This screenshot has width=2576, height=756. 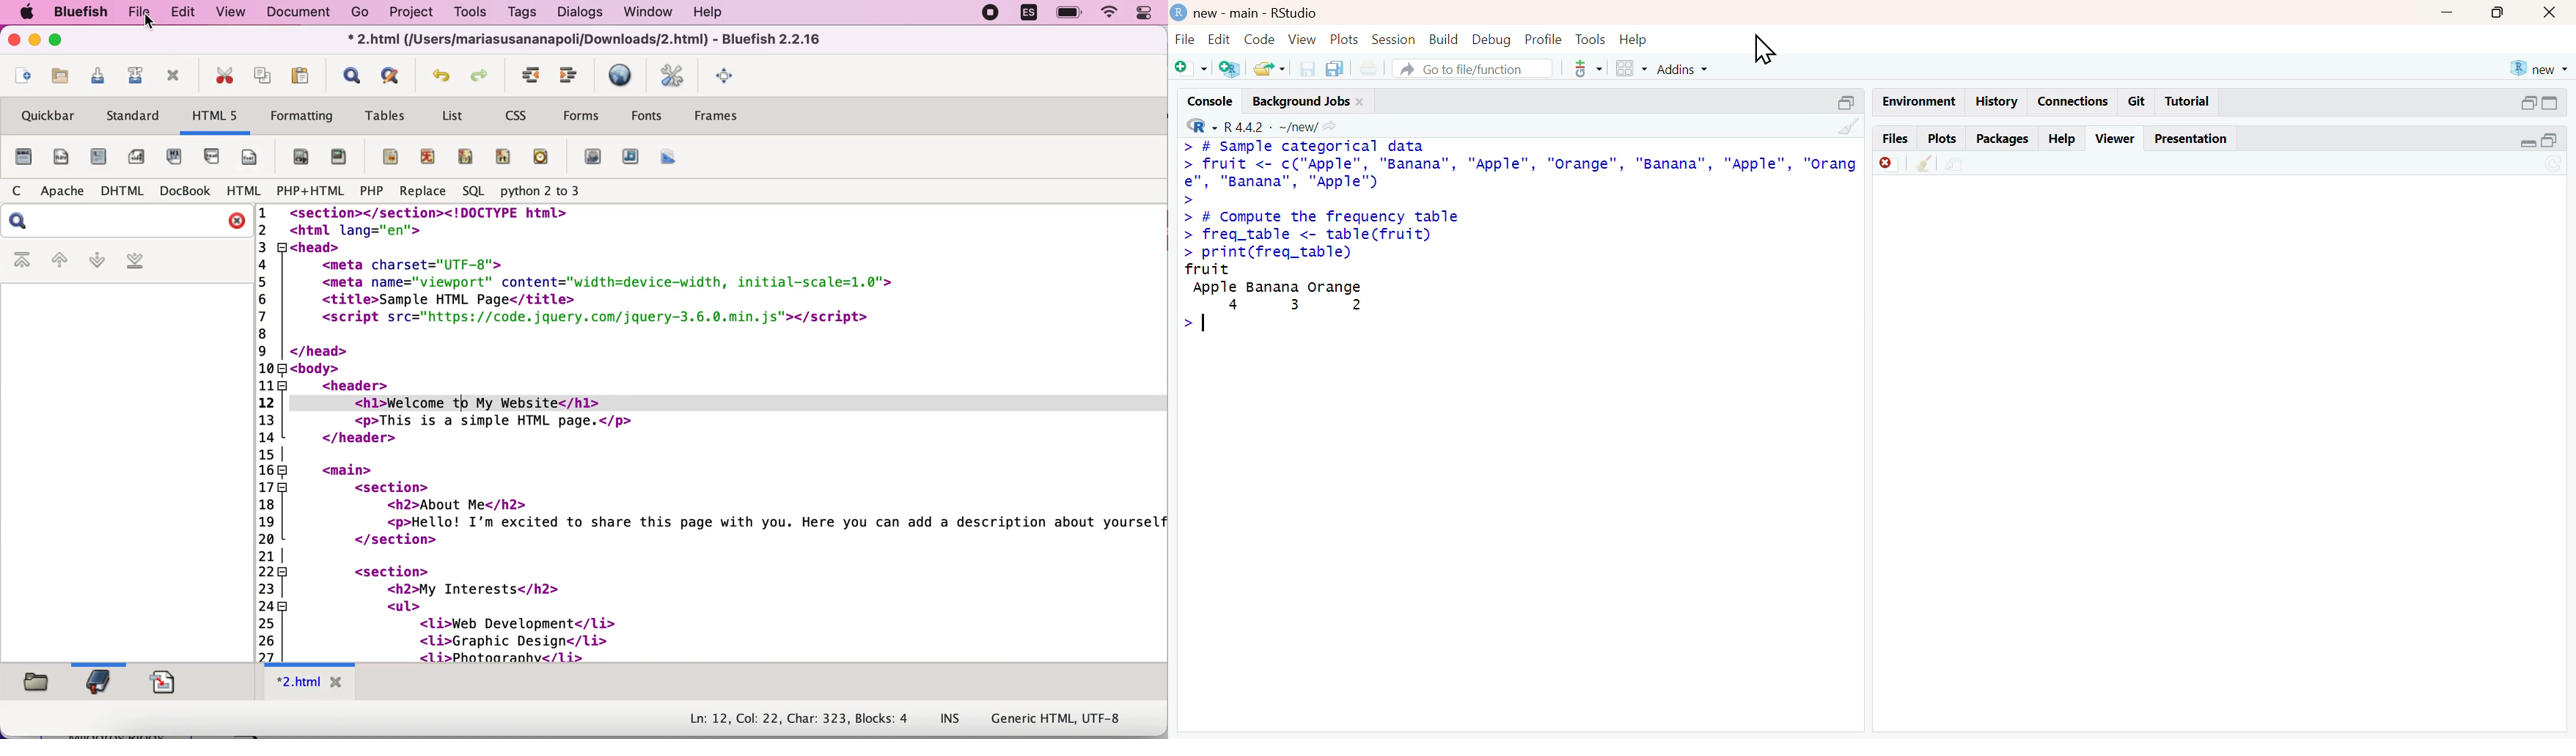 I want to click on ruby parenthesis, so click(x=465, y=157).